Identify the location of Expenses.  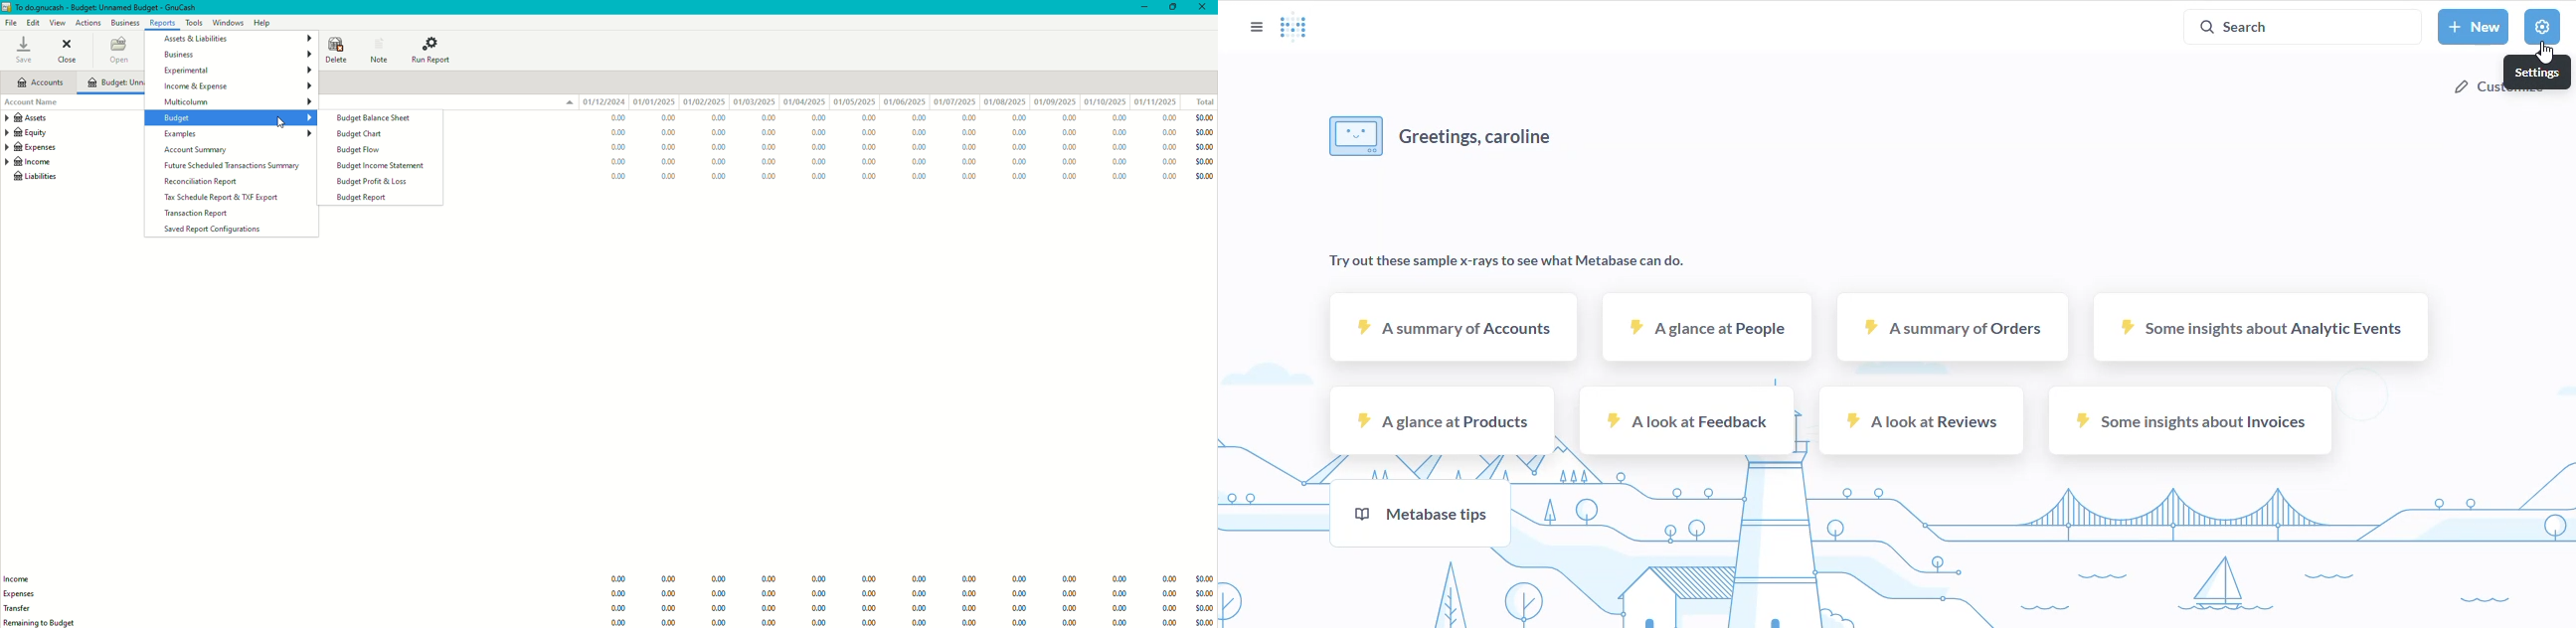
(30, 148).